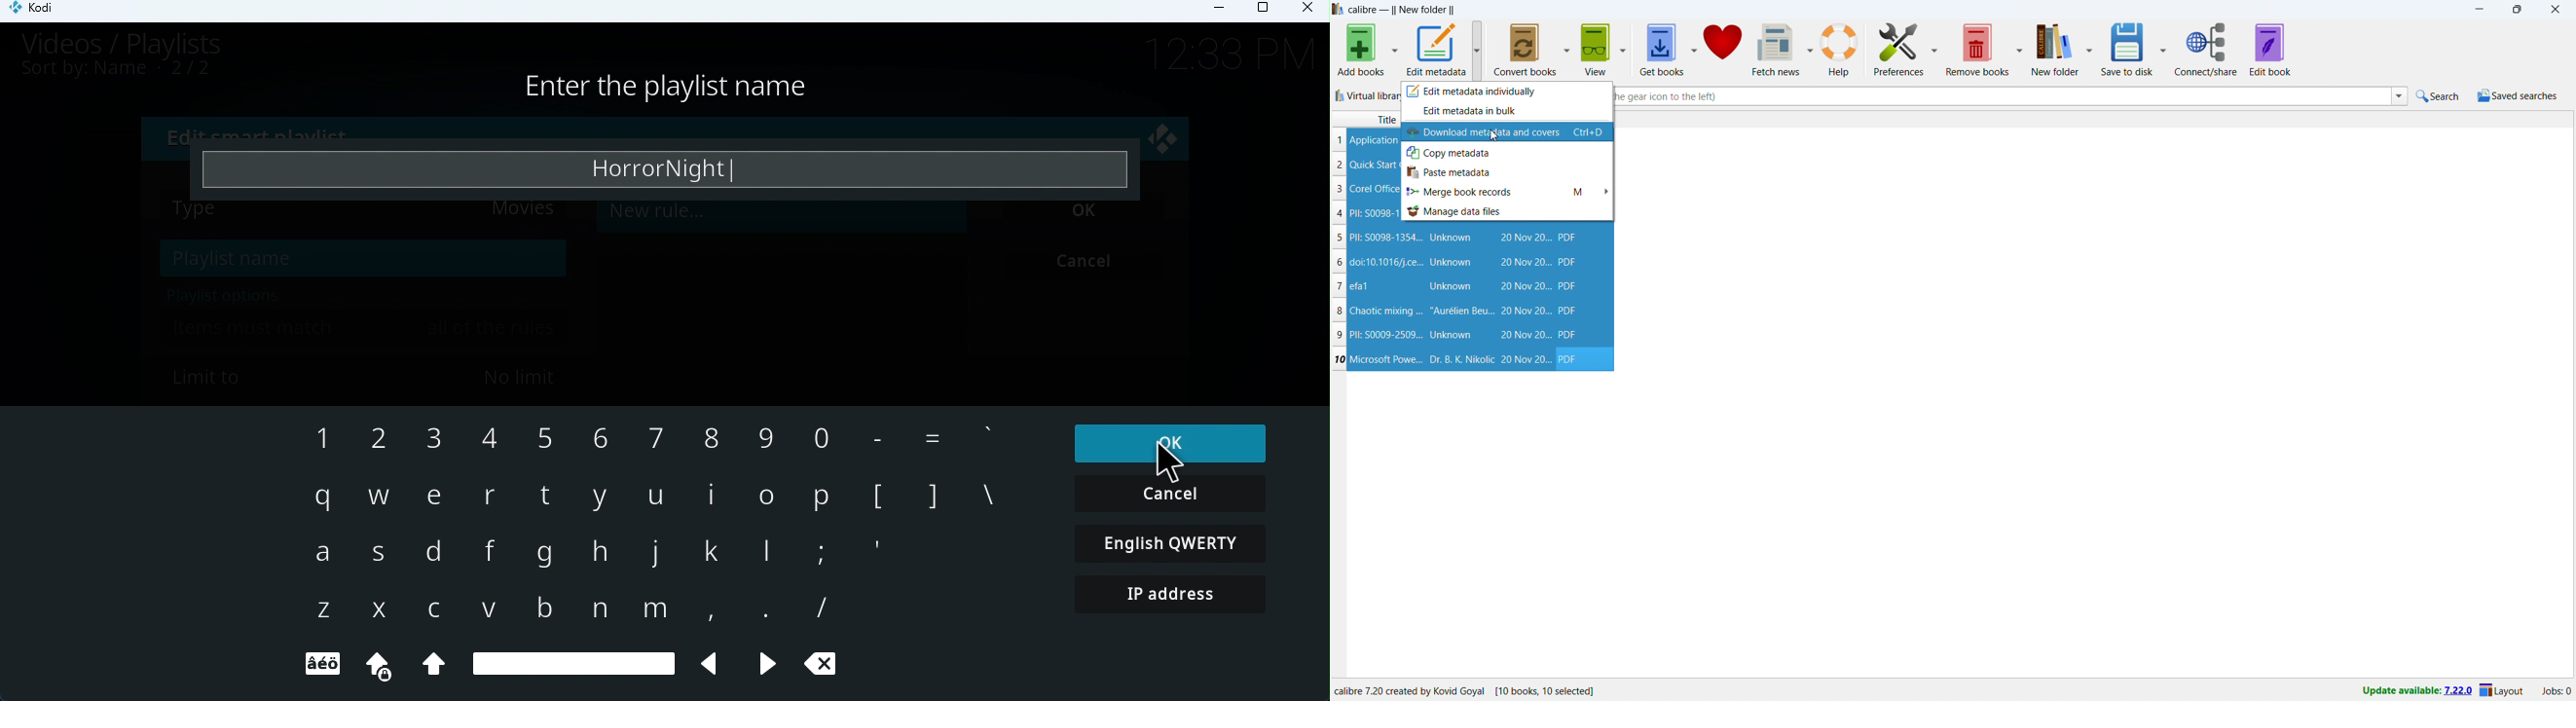  I want to click on IP address, so click(1178, 597).